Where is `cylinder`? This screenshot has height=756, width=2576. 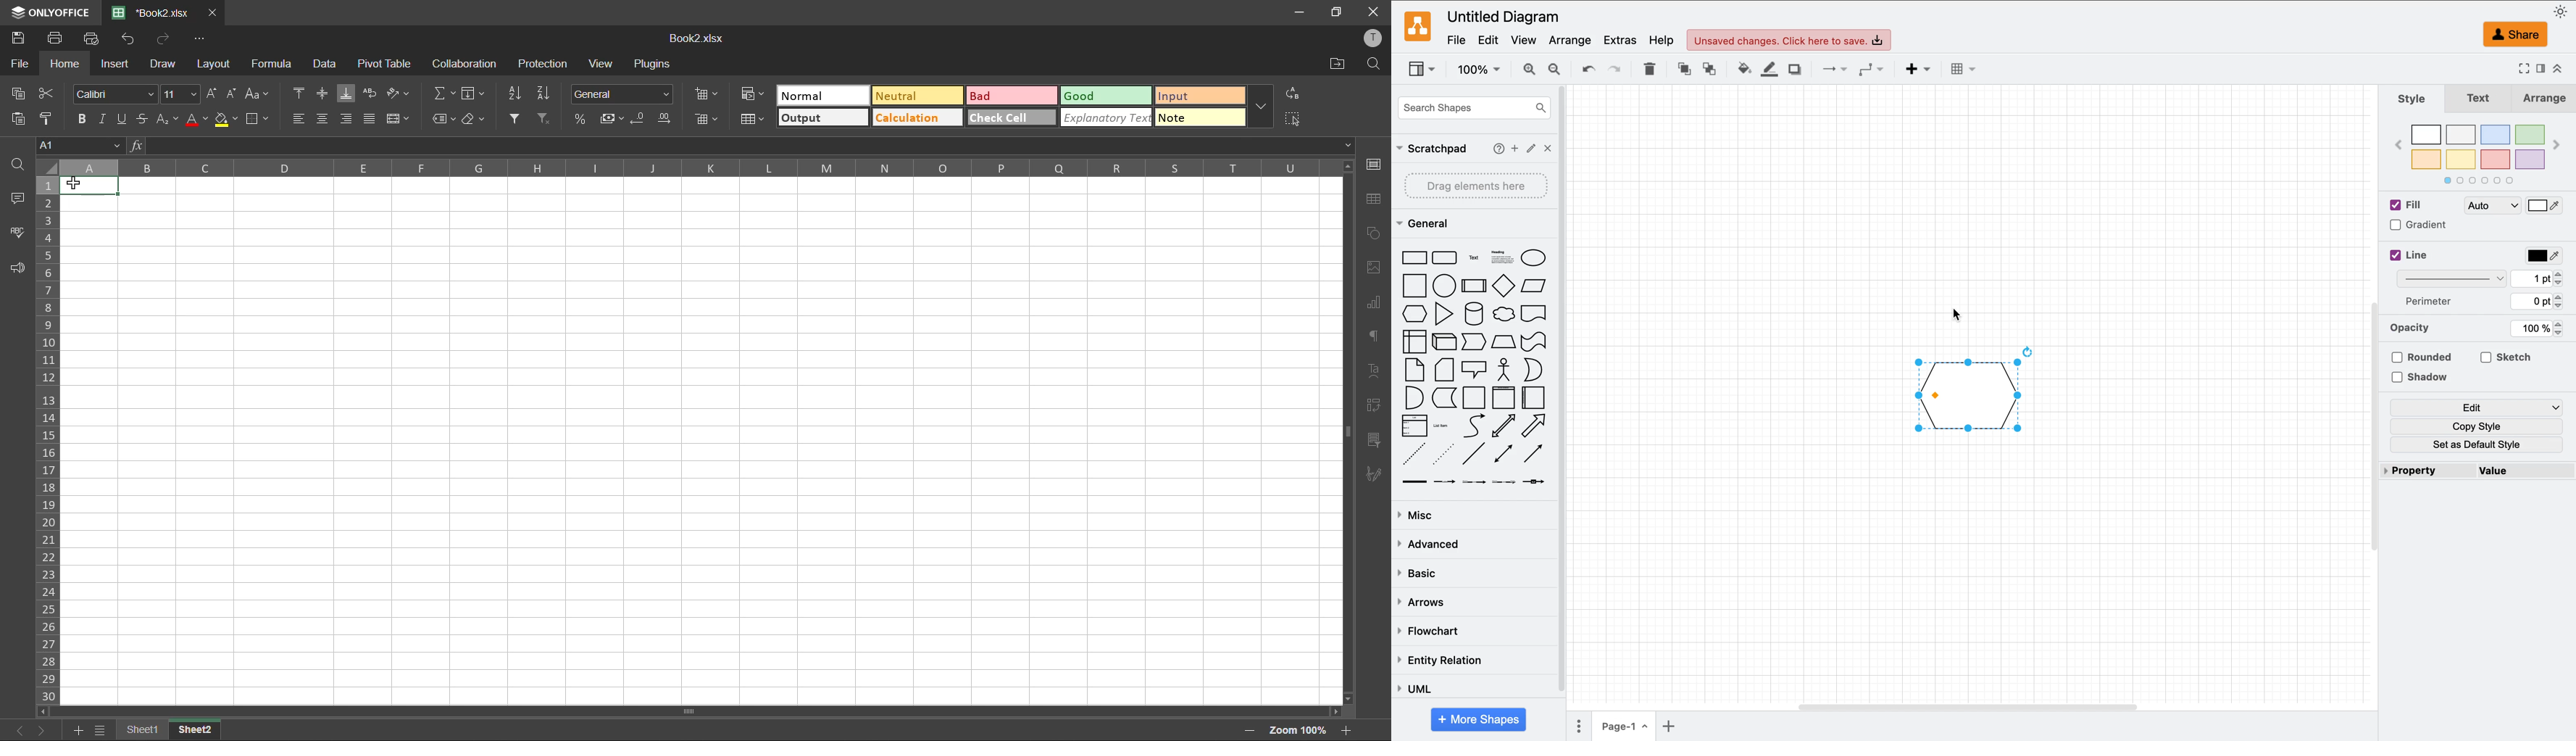 cylinder is located at coordinates (1472, 314).